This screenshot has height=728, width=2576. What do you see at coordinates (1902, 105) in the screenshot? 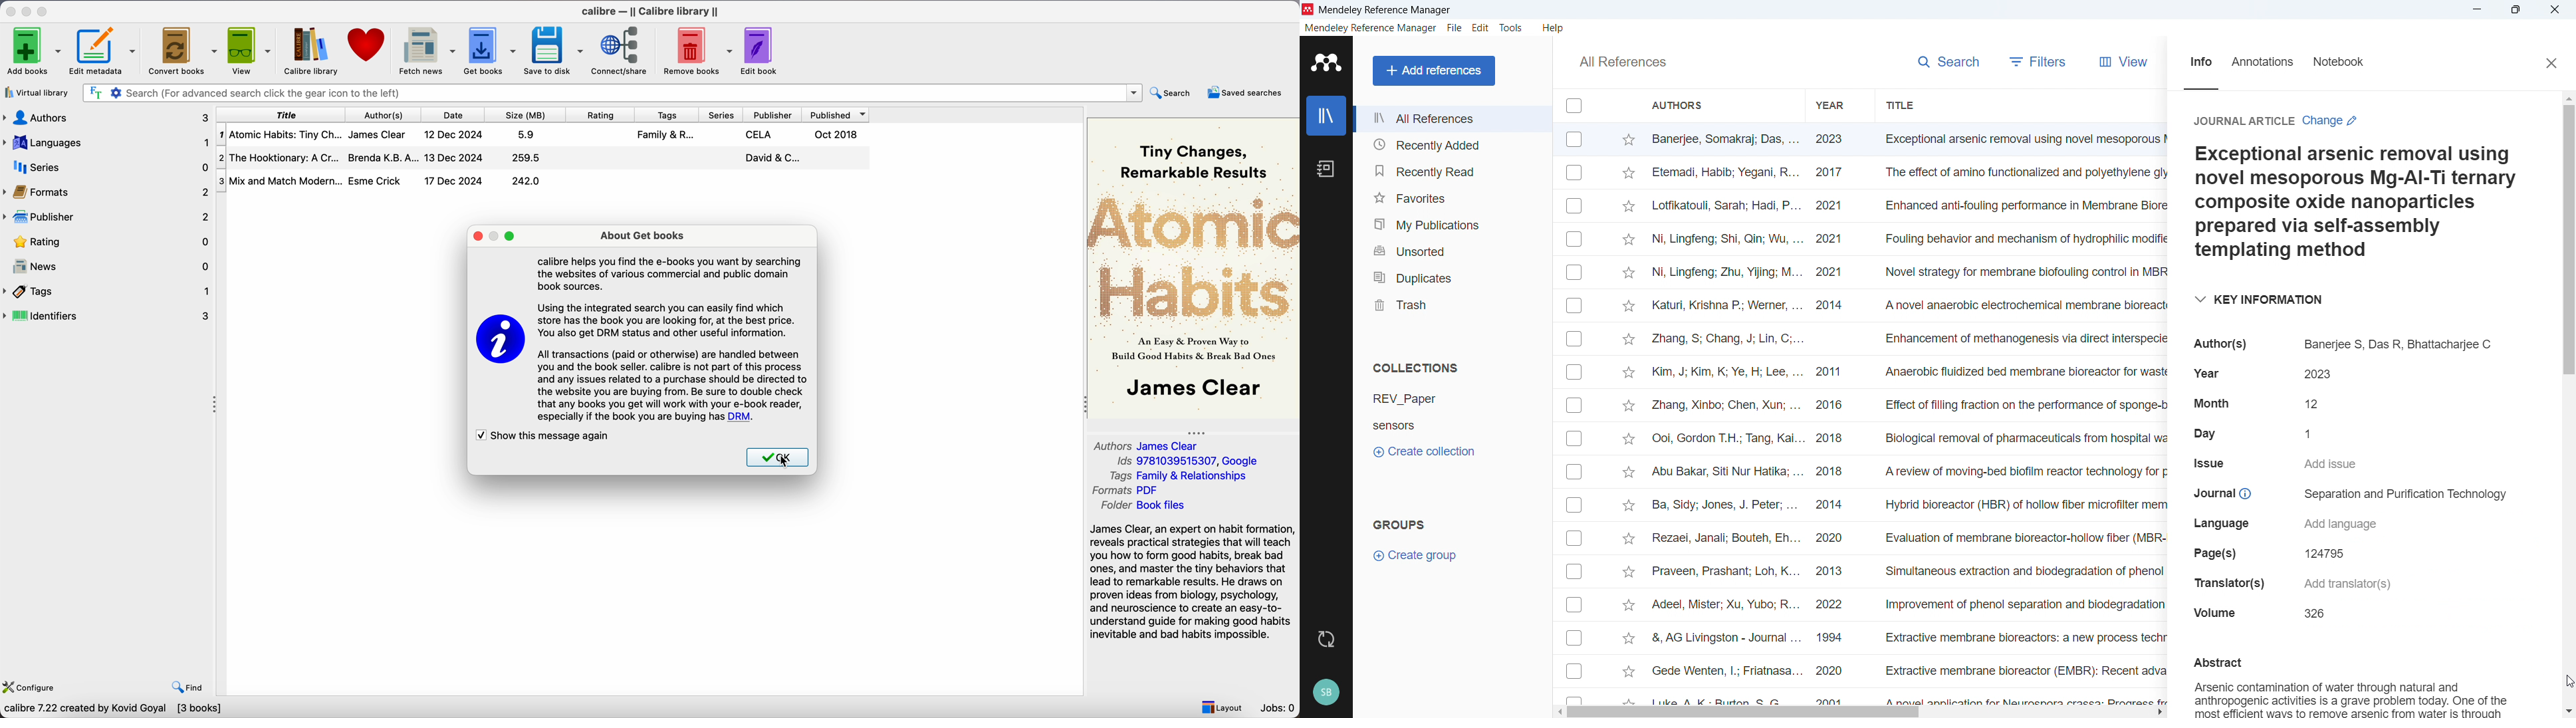
I see `Sort by title ` at bounding box center [1902, 105].